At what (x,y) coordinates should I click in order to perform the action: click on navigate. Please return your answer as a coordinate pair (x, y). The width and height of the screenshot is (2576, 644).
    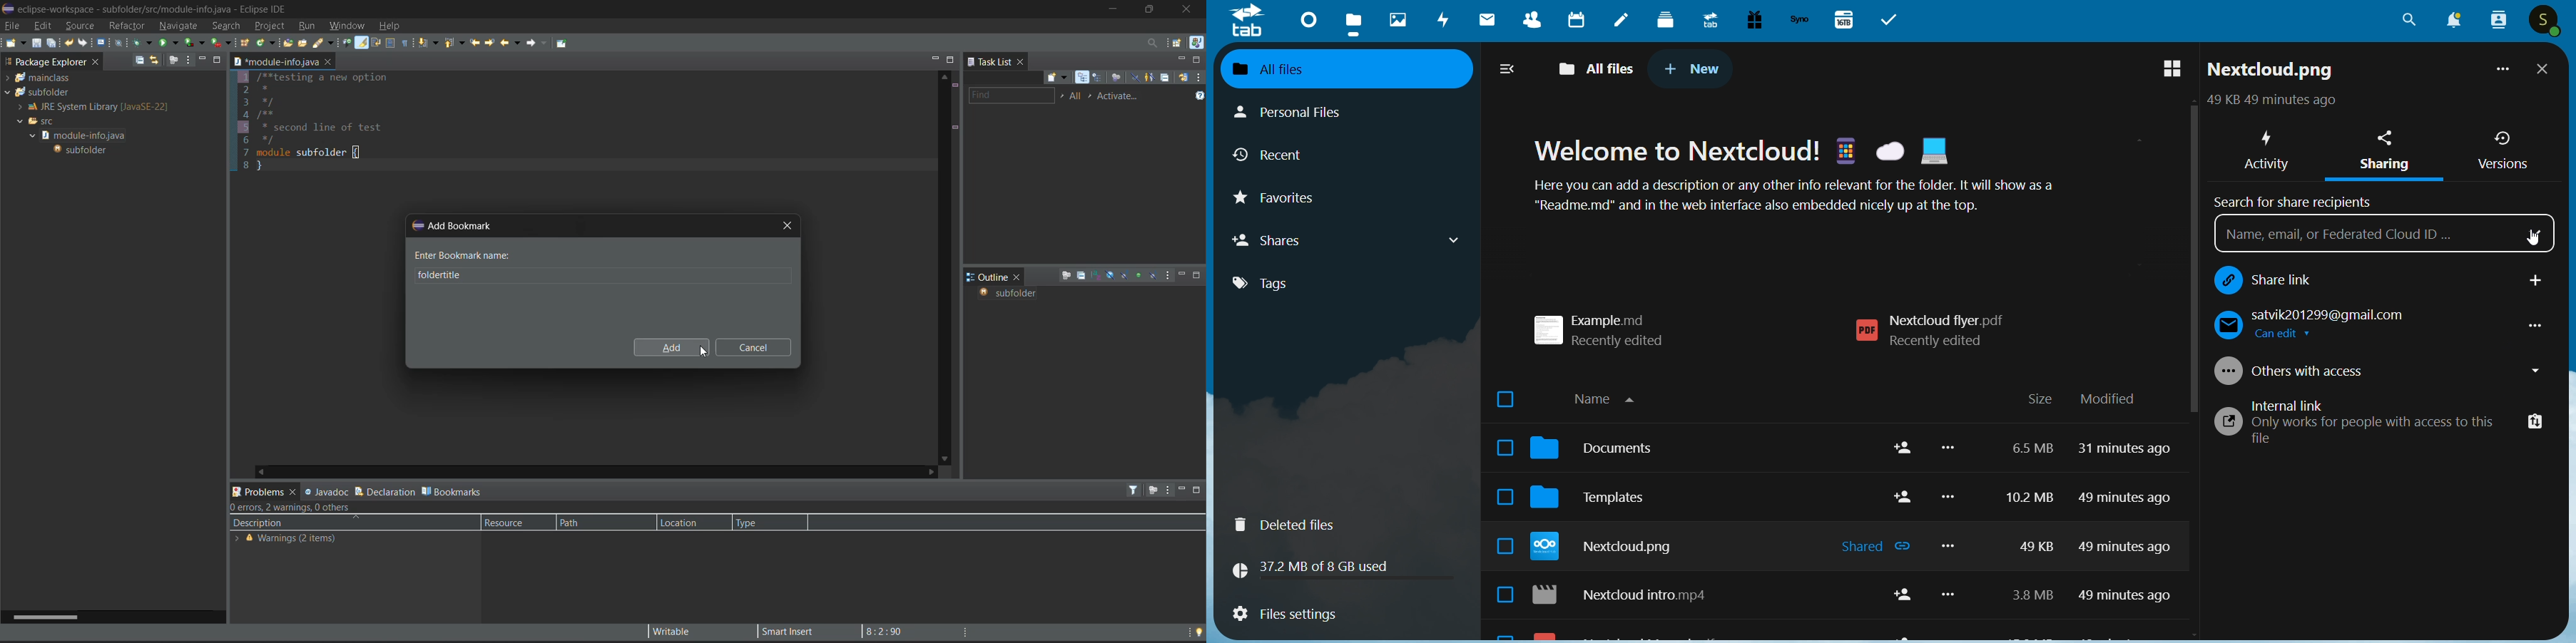
    Looking at the image, I should click on (178, 25).